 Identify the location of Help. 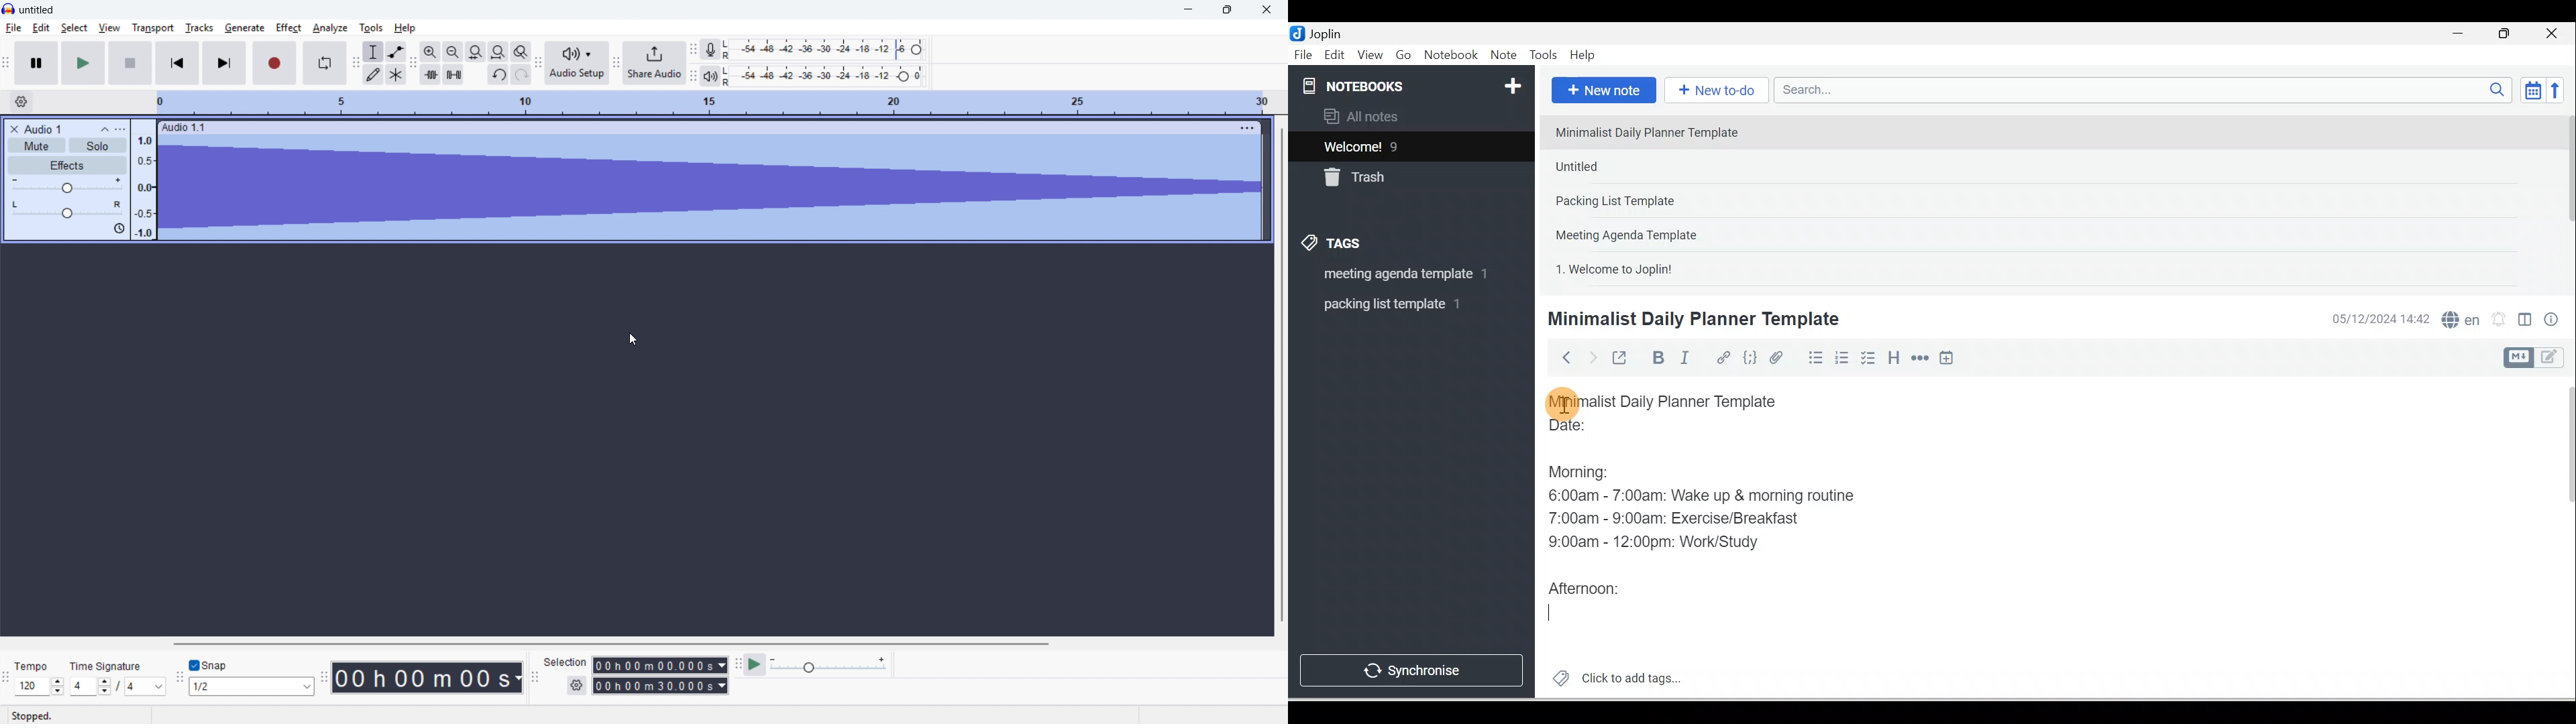
(1583, 56).